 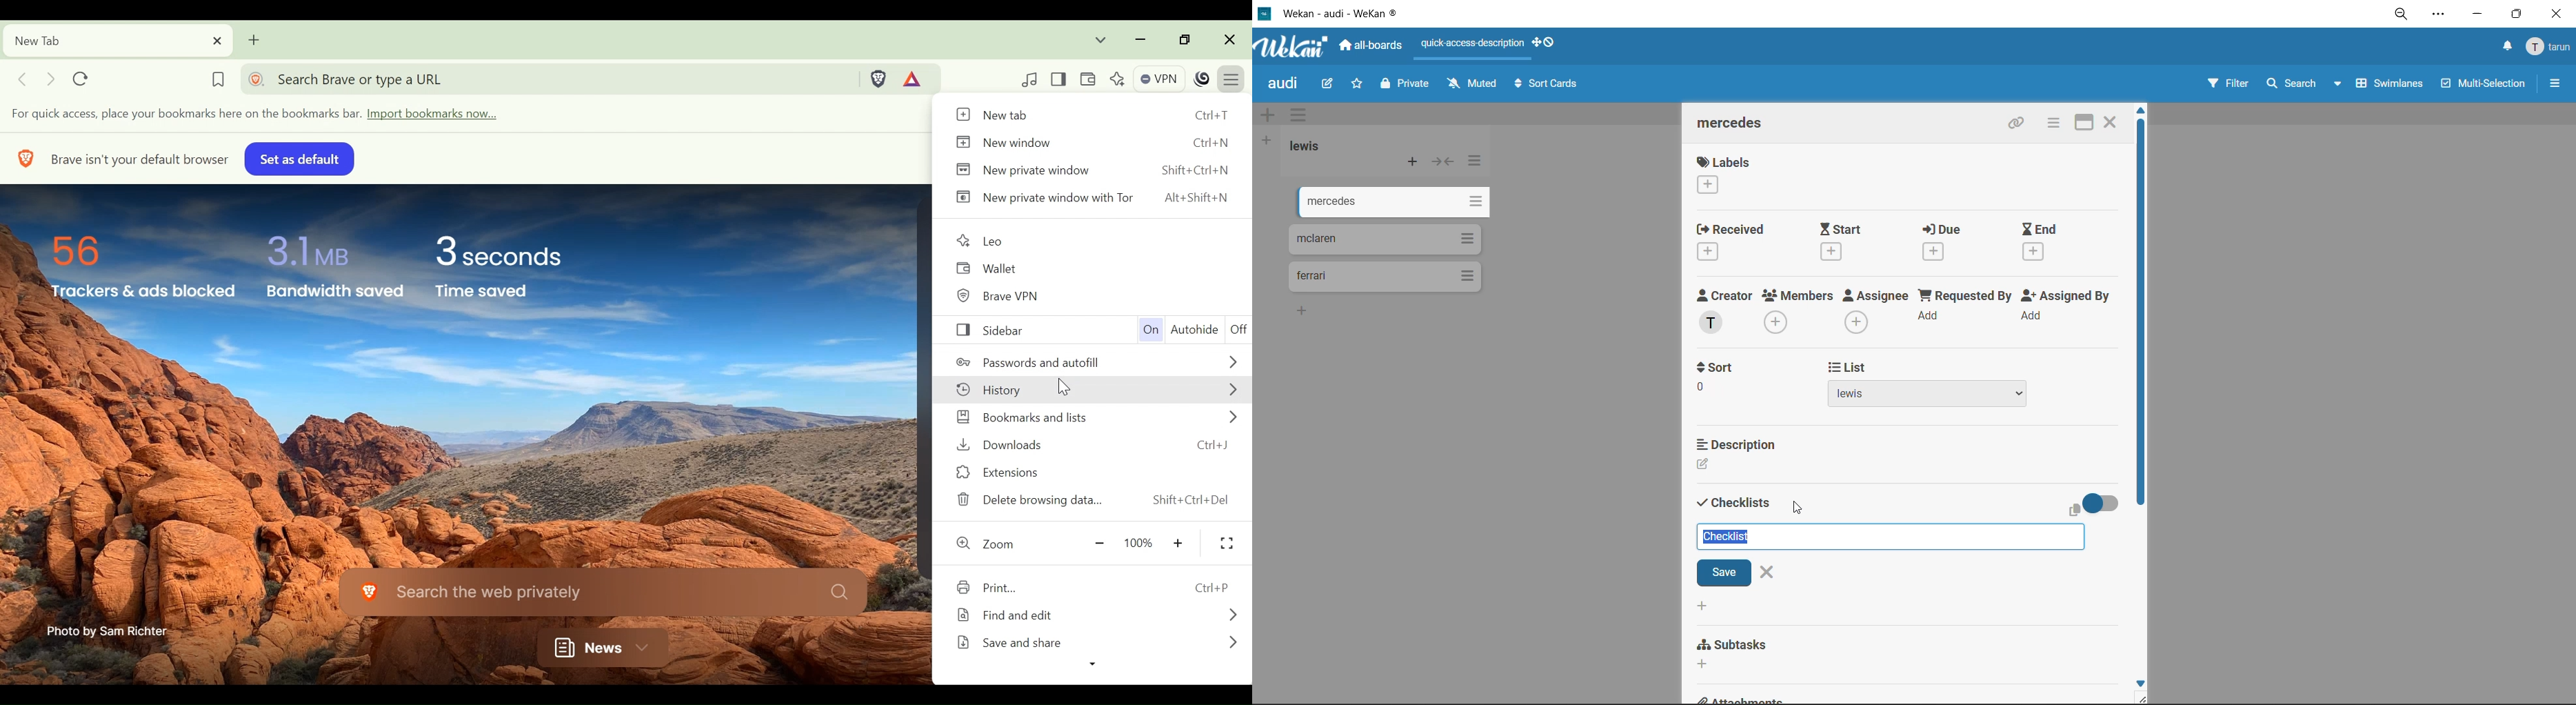 What do you see at coordinates (2555, 14) in the screenshot?
I see `close` at bounding box center [2555, 14].